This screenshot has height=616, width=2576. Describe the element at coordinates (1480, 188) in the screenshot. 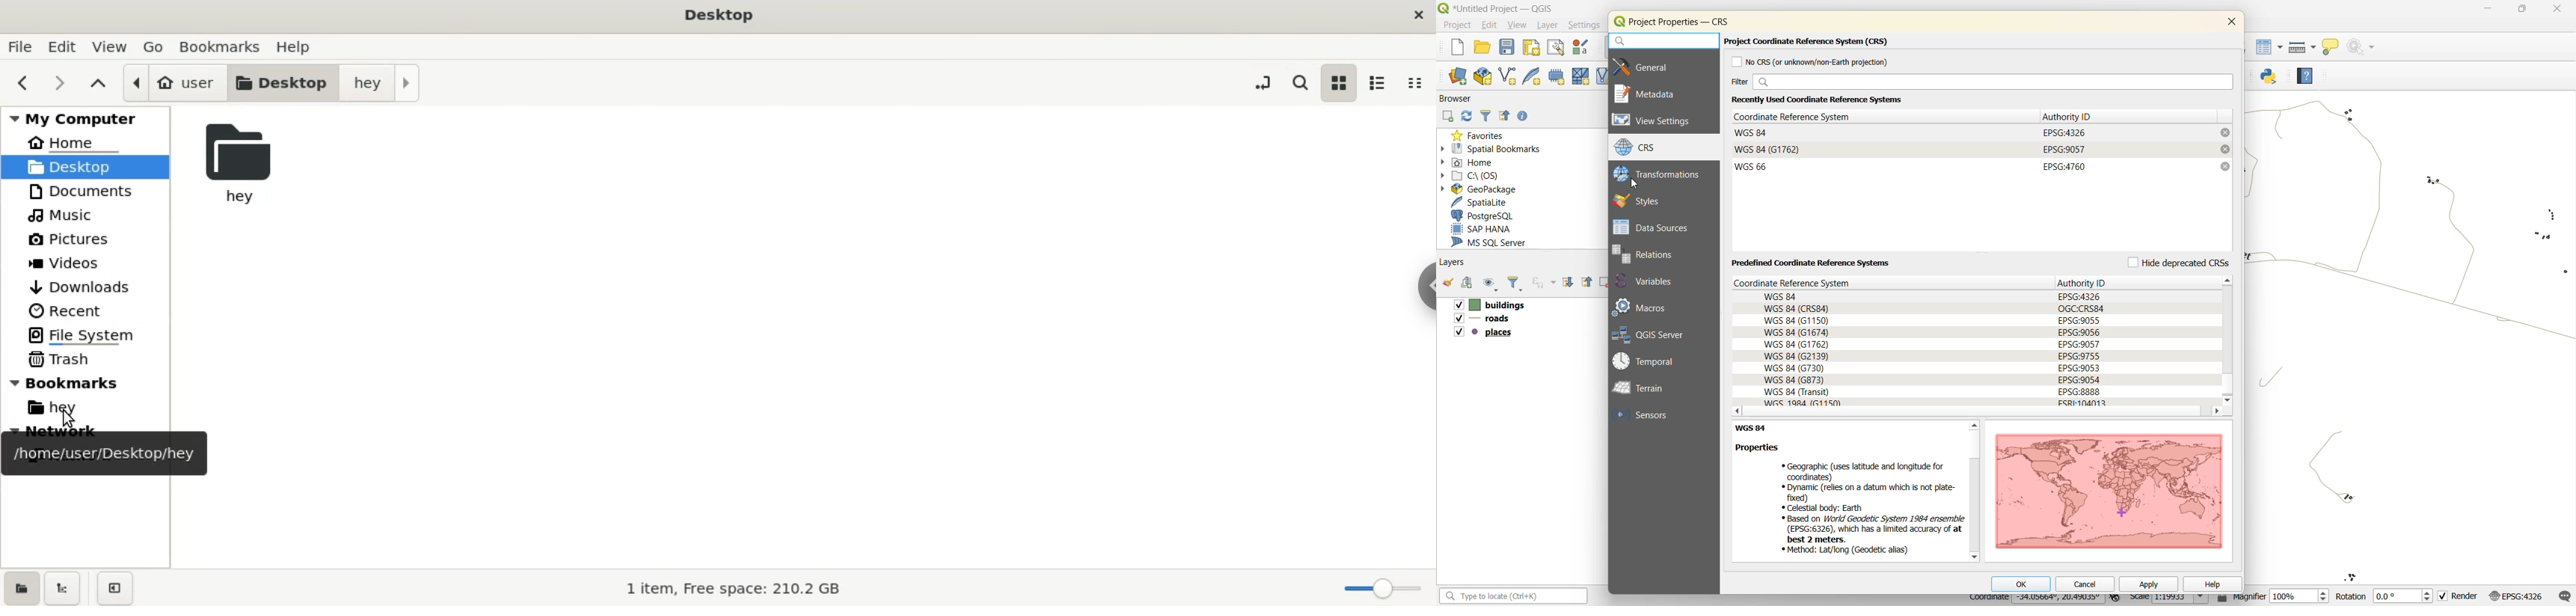

I see `geopackage` at that location.